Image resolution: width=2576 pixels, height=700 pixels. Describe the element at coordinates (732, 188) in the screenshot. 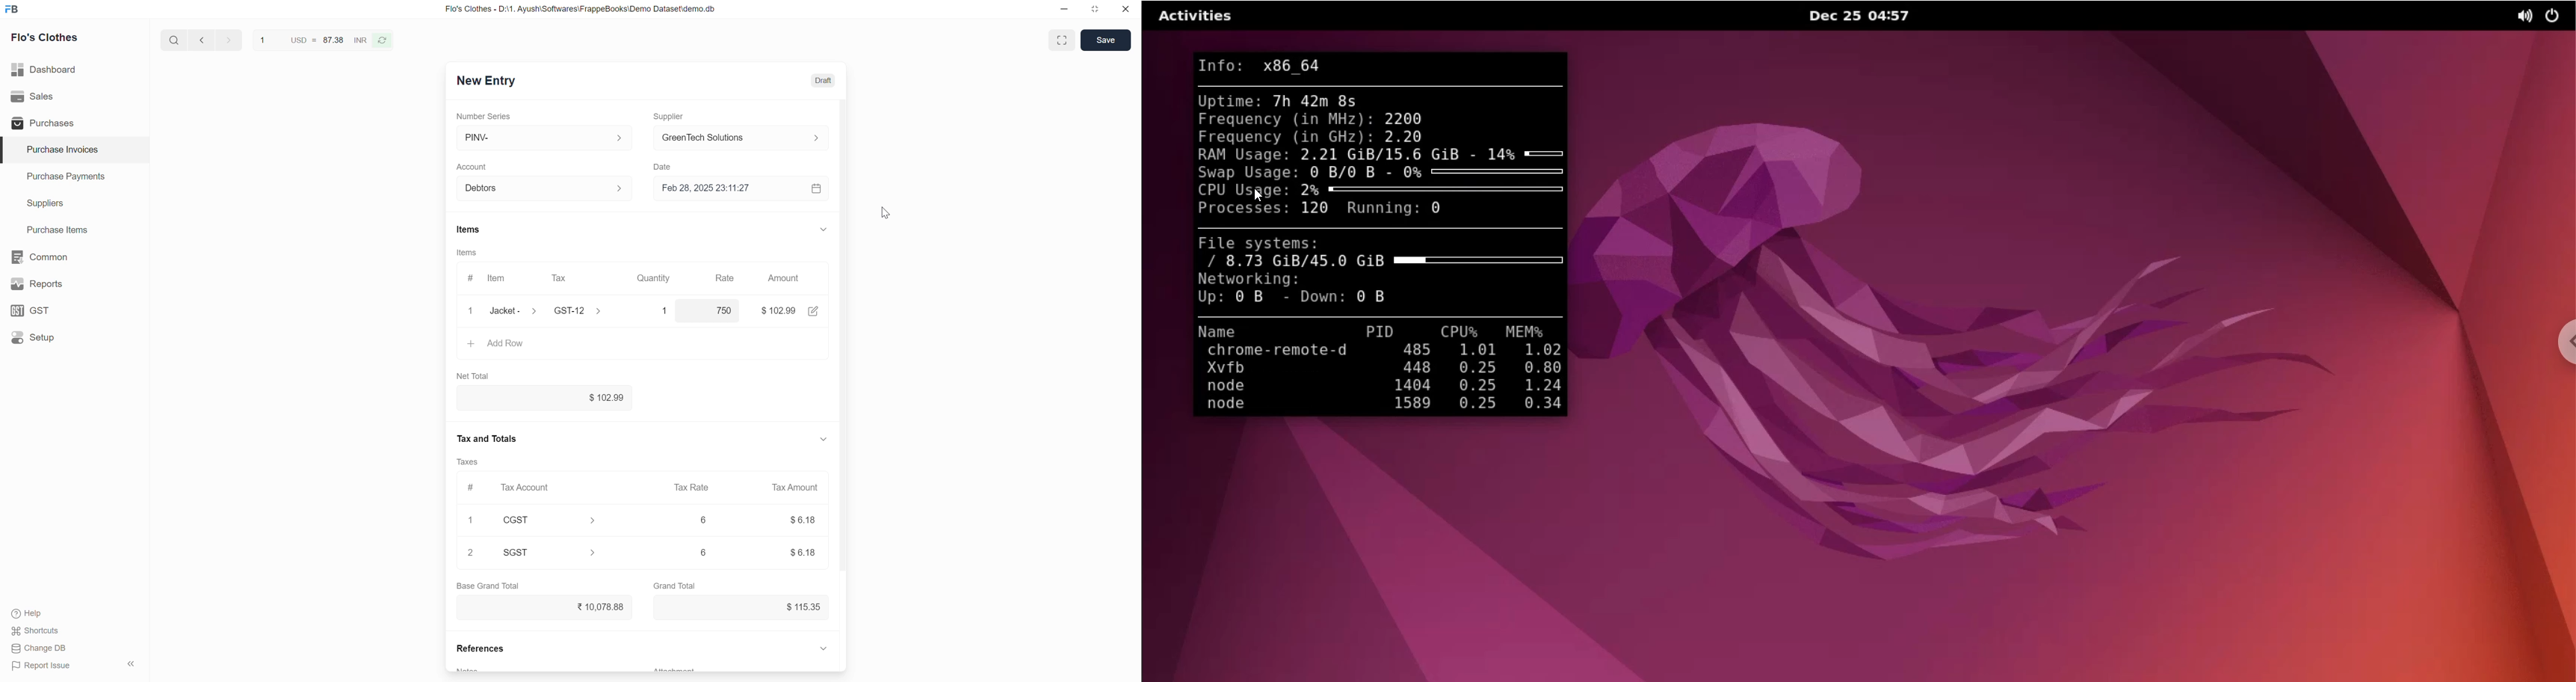

I see `Feb 28, 2025 23:11:27` at that location.